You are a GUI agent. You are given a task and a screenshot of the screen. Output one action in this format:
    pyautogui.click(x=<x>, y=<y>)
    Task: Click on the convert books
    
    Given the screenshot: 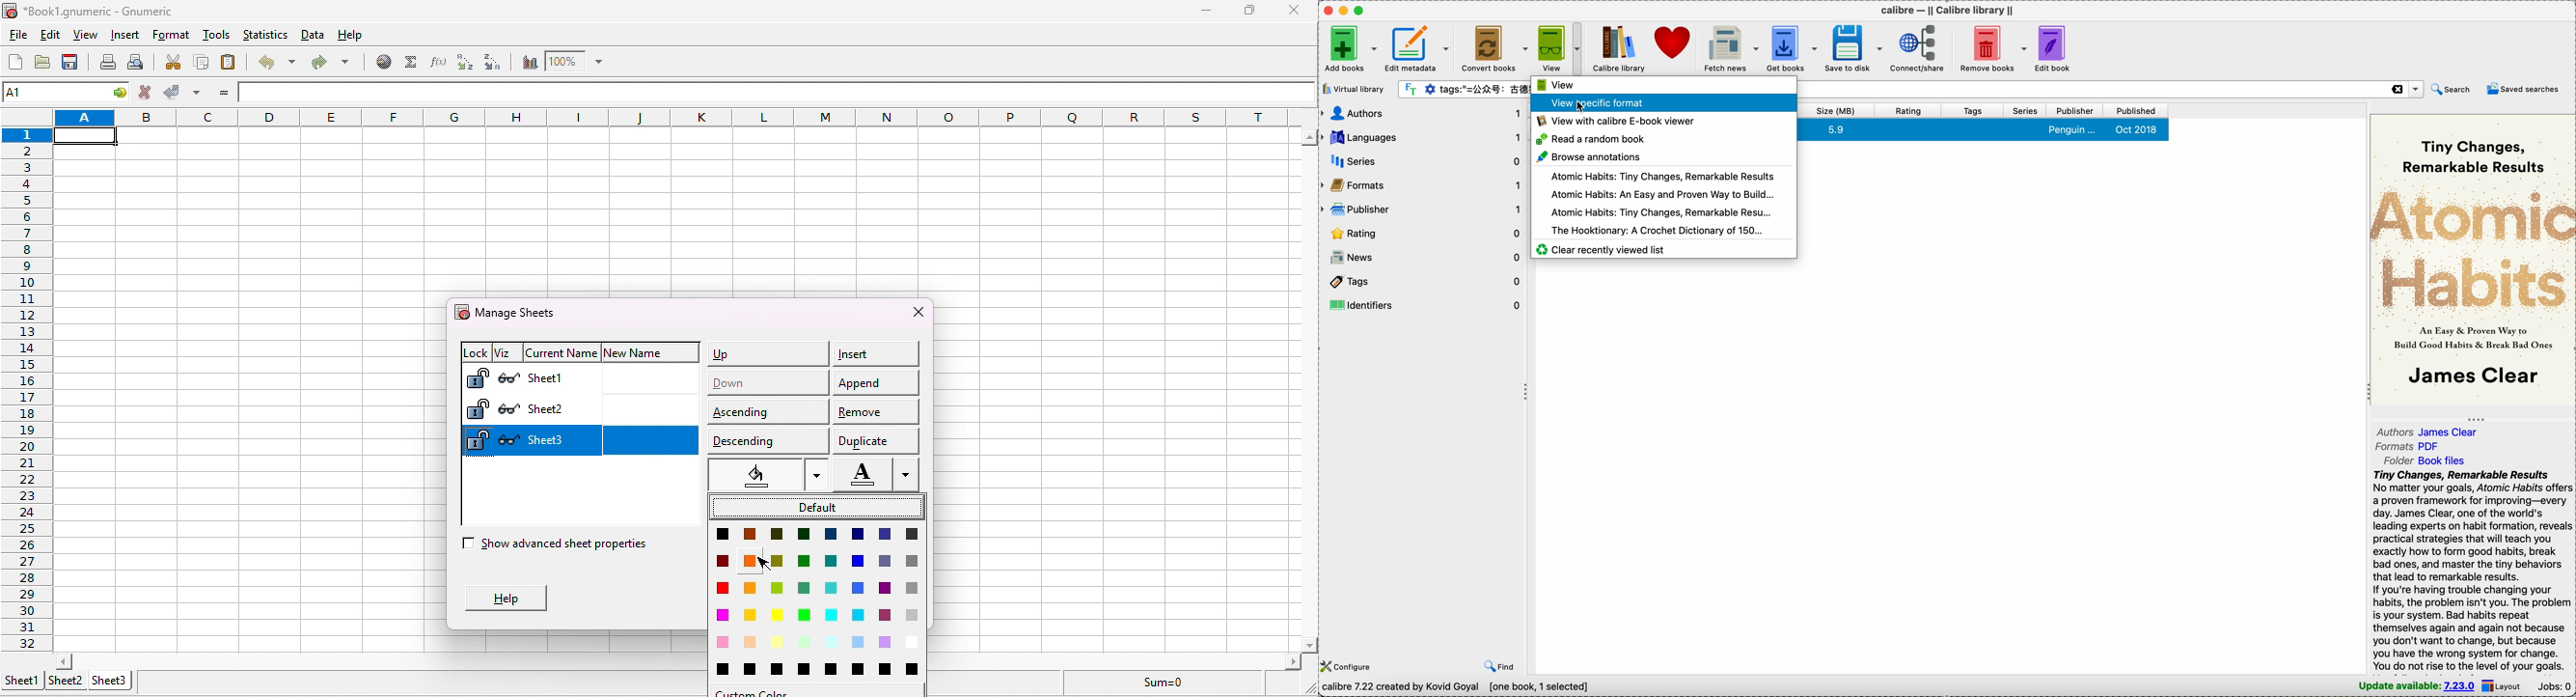 What is the action you would take?
    pyautogui.click(x=1495, y=47)
    